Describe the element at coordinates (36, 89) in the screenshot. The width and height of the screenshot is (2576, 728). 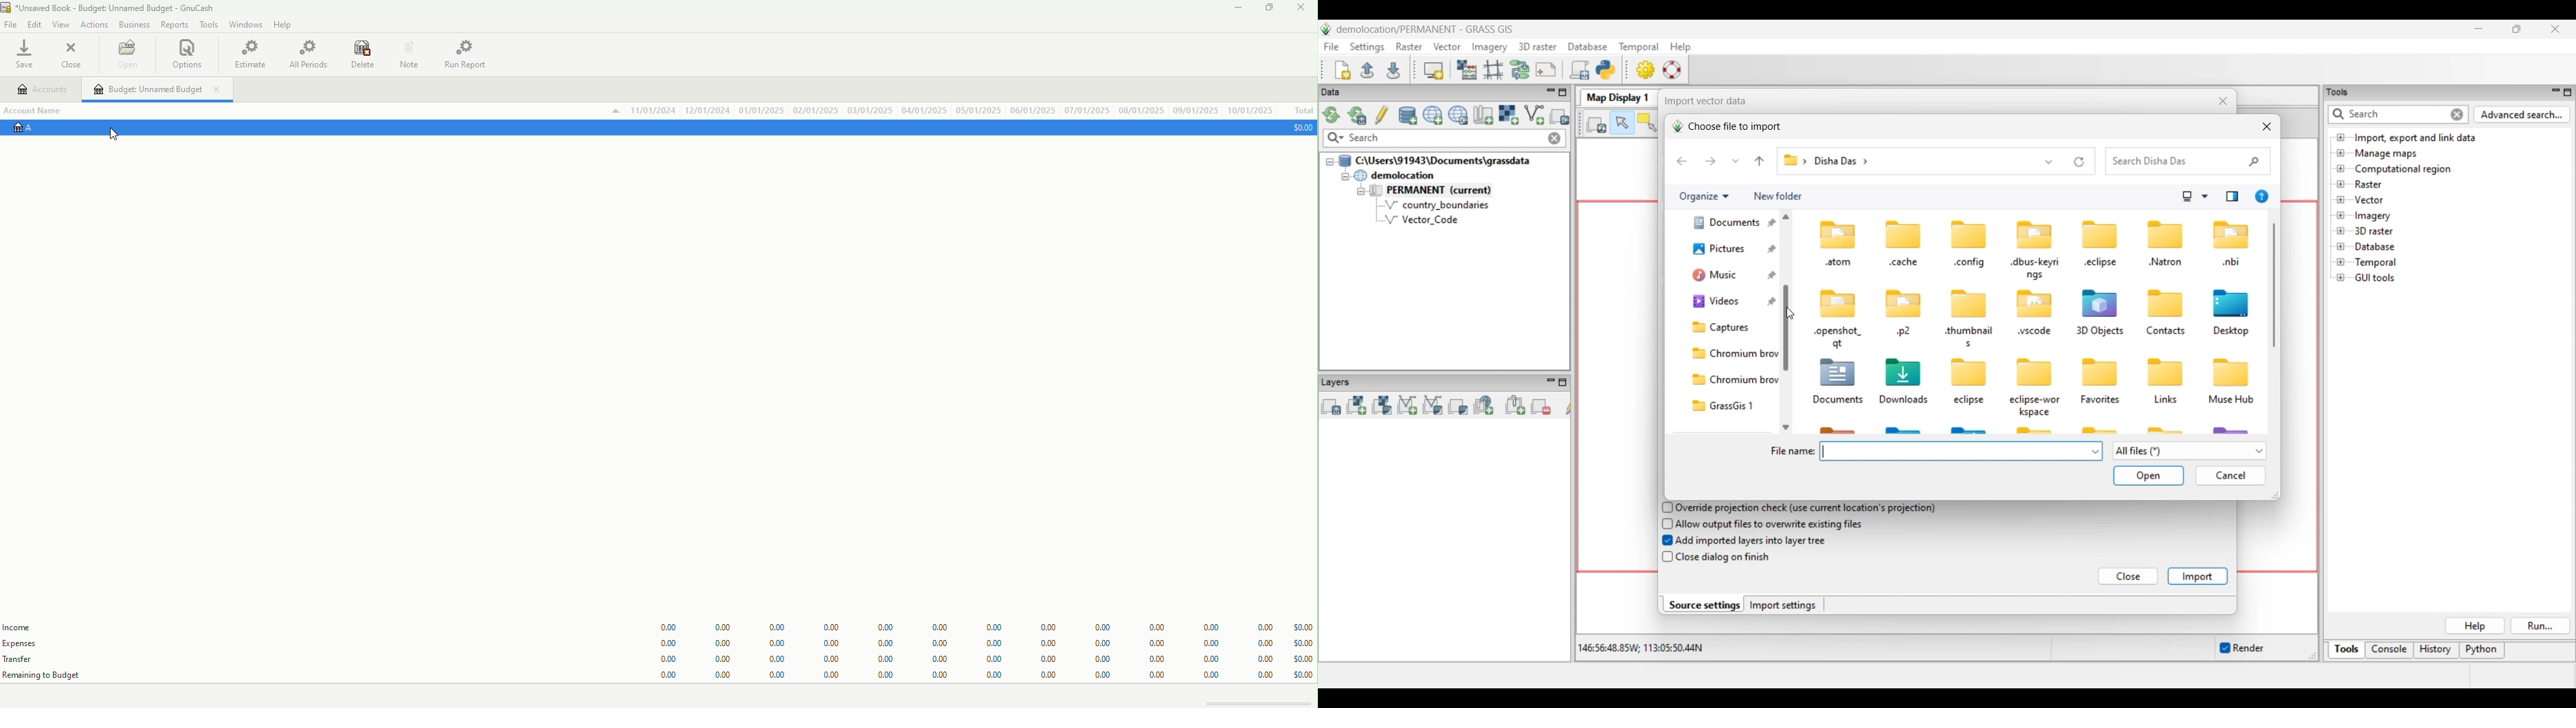
I see `Accounts` at that location.